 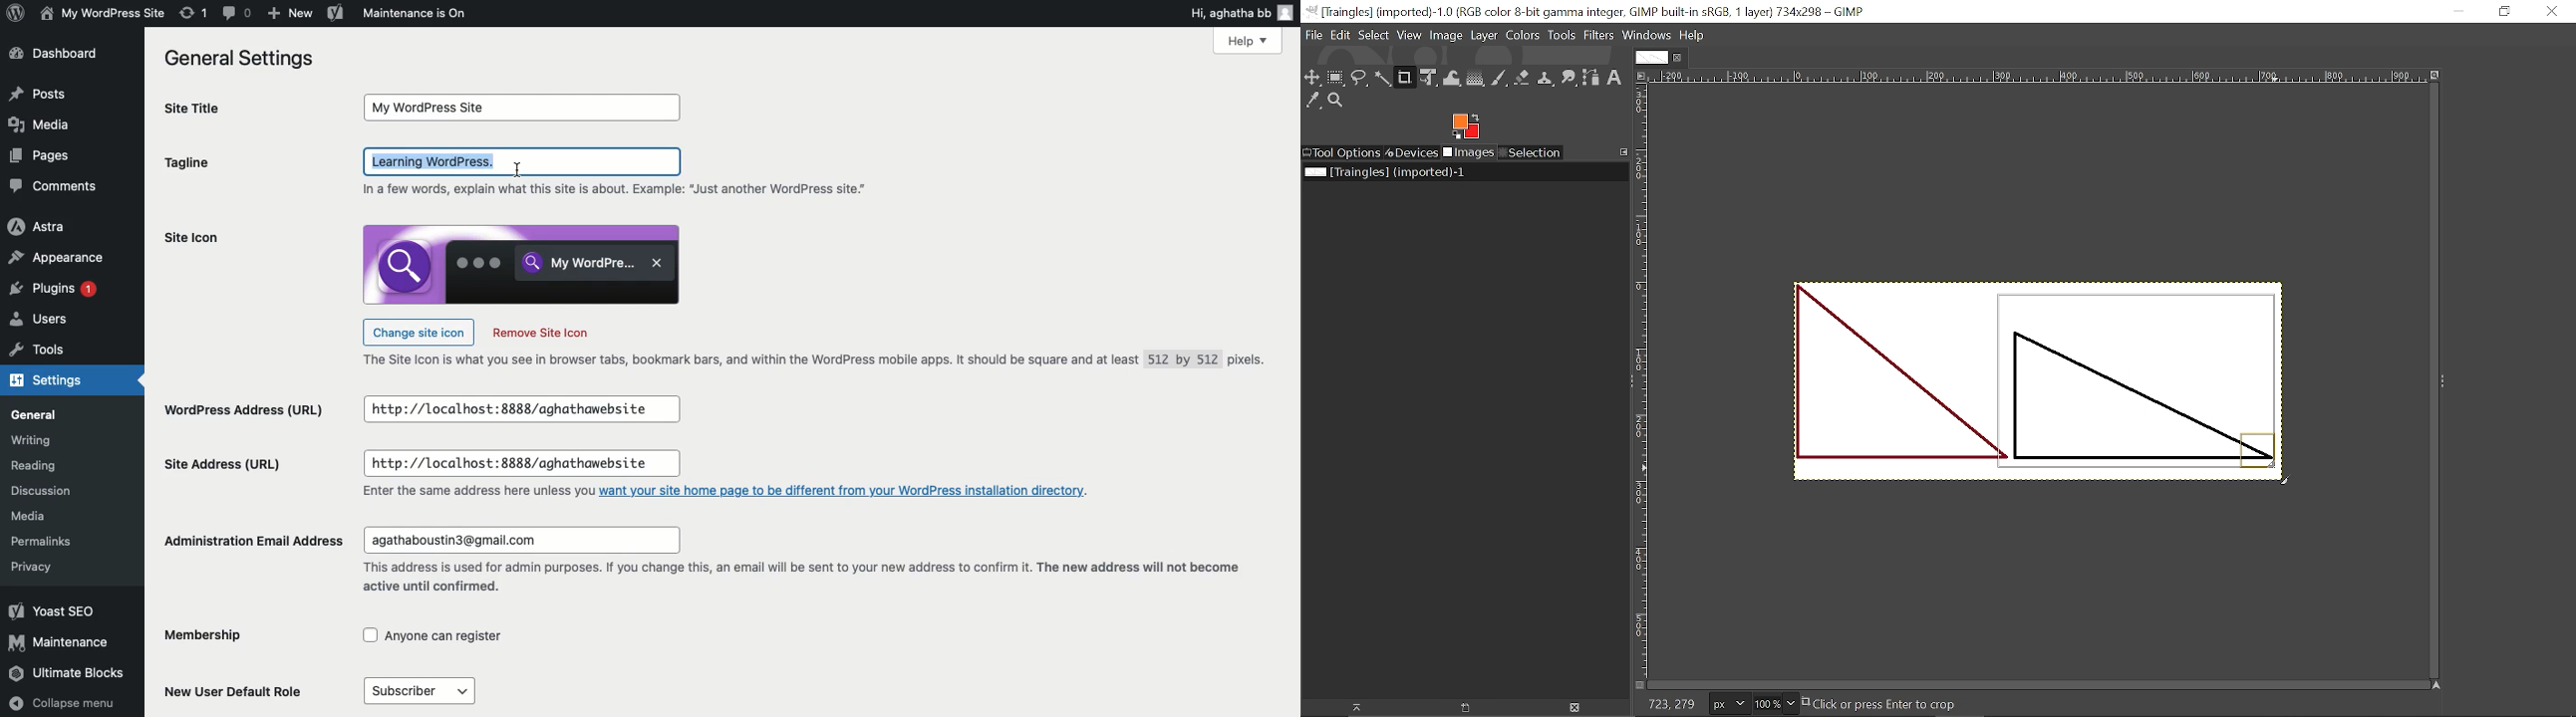 What do you see at coordinates (38, 228) in the screenshot?
I see `Astra` at bounding box center [38, 228].